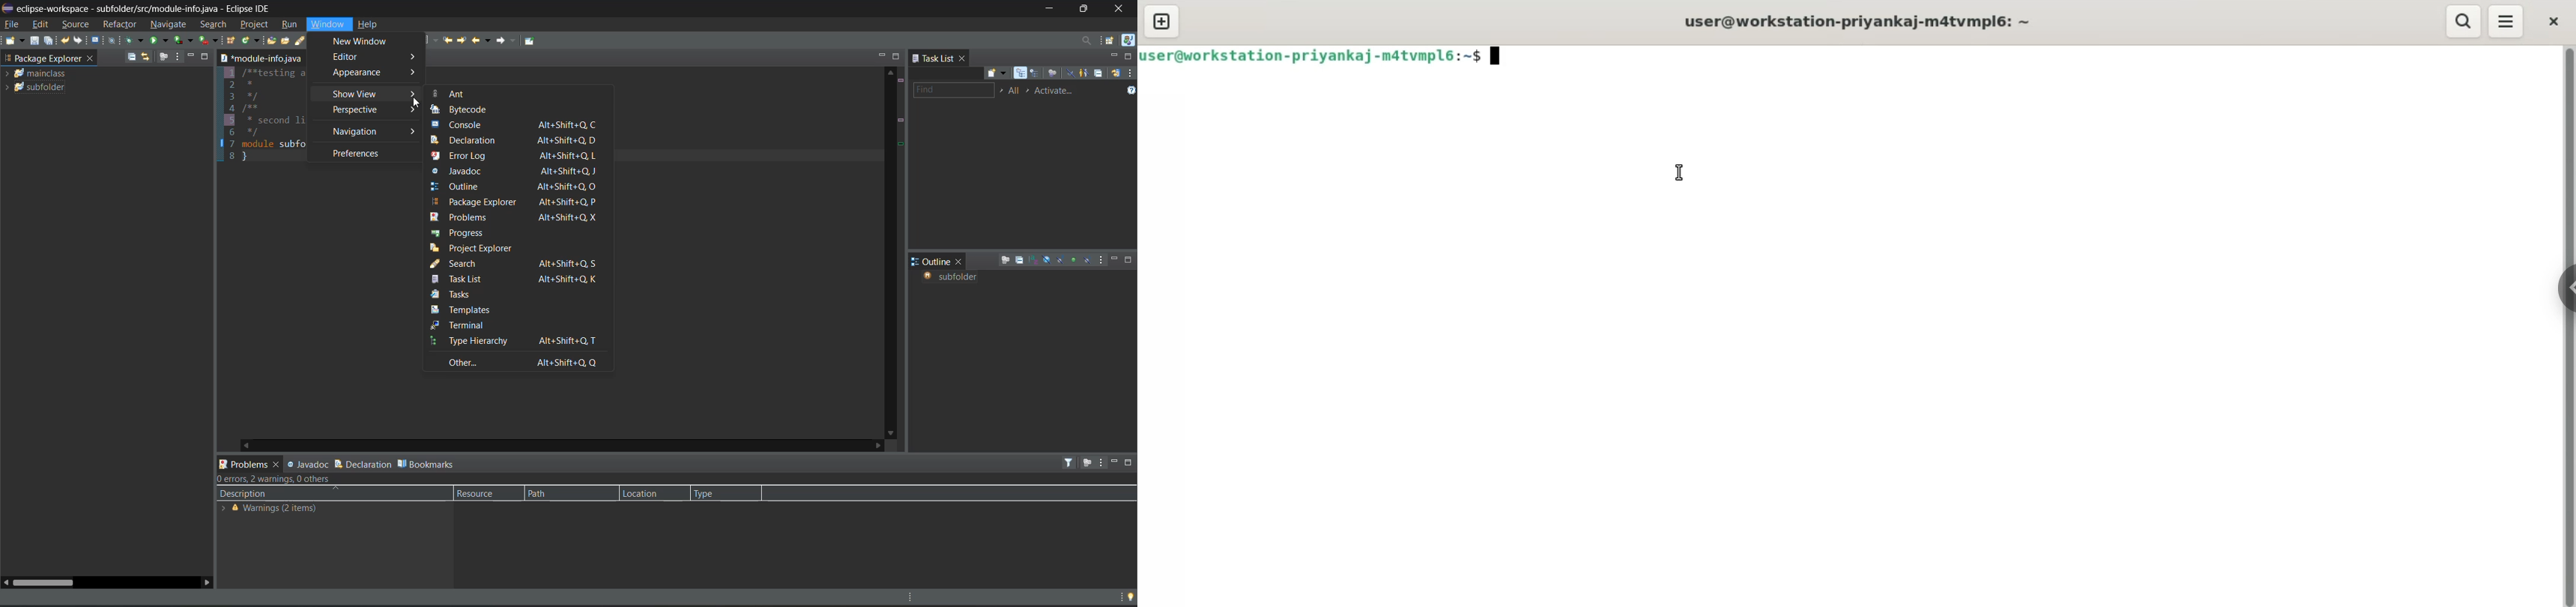  Describe the element at coordinates (41, 73) in the screenshot. I see `mainclass` at that location.